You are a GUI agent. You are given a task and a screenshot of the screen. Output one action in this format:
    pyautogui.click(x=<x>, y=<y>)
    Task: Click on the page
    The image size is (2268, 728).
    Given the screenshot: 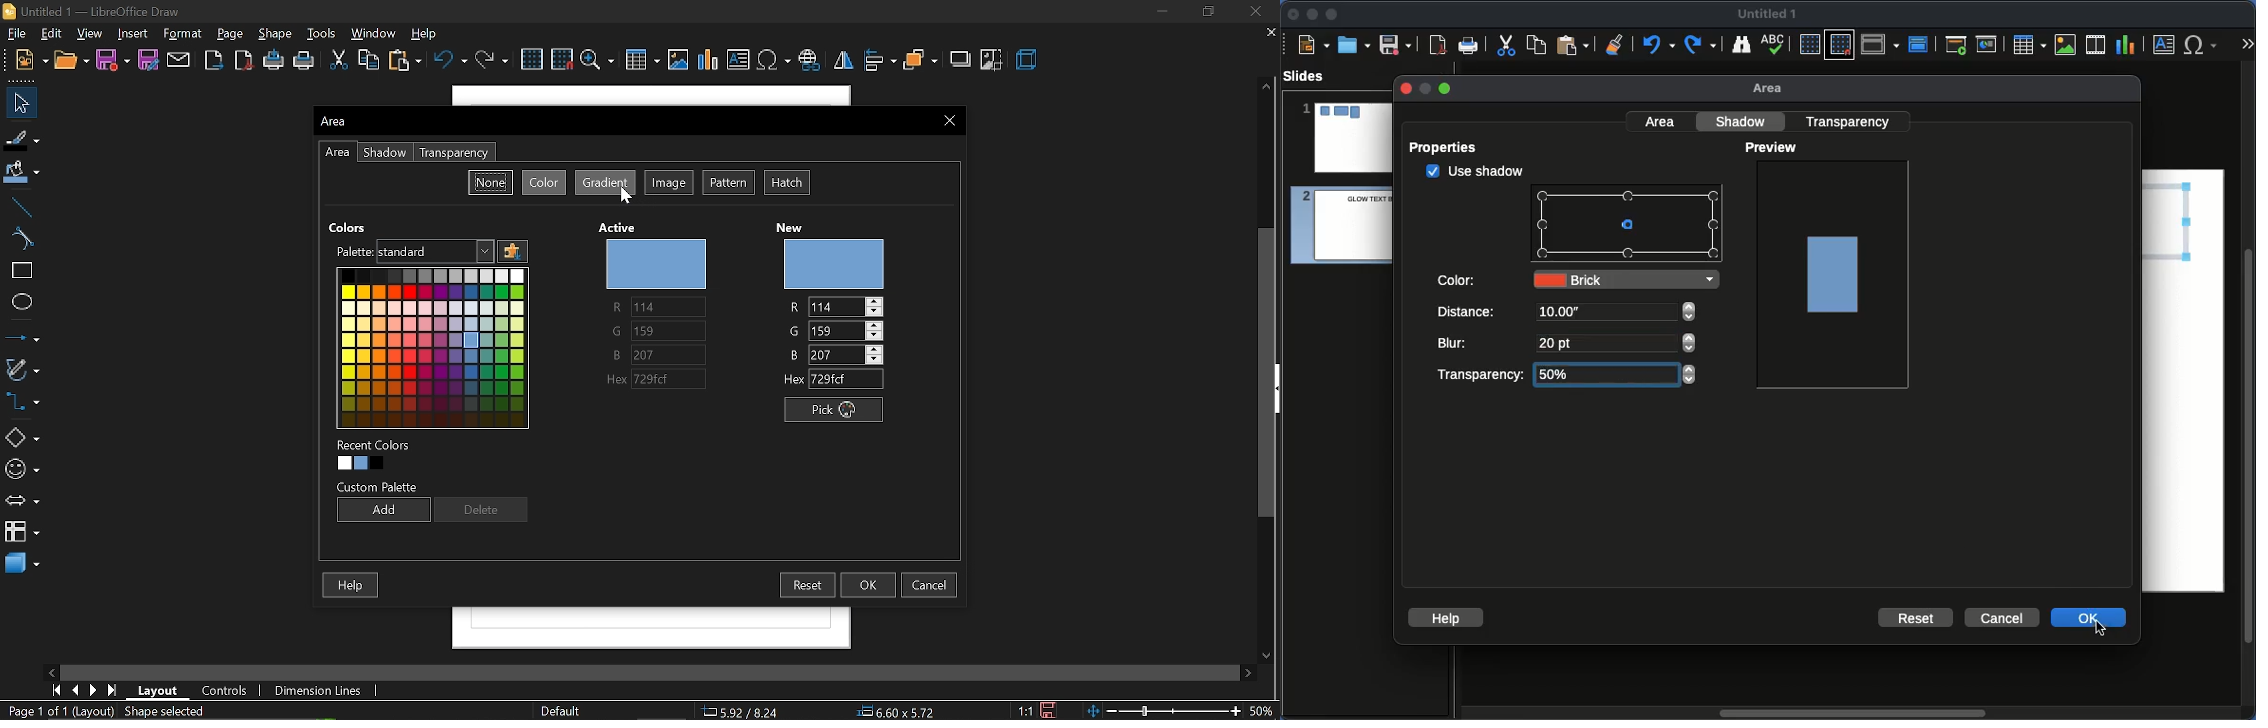 What is the action you would take?
    pyautogui.click(x=232, y=35)
    